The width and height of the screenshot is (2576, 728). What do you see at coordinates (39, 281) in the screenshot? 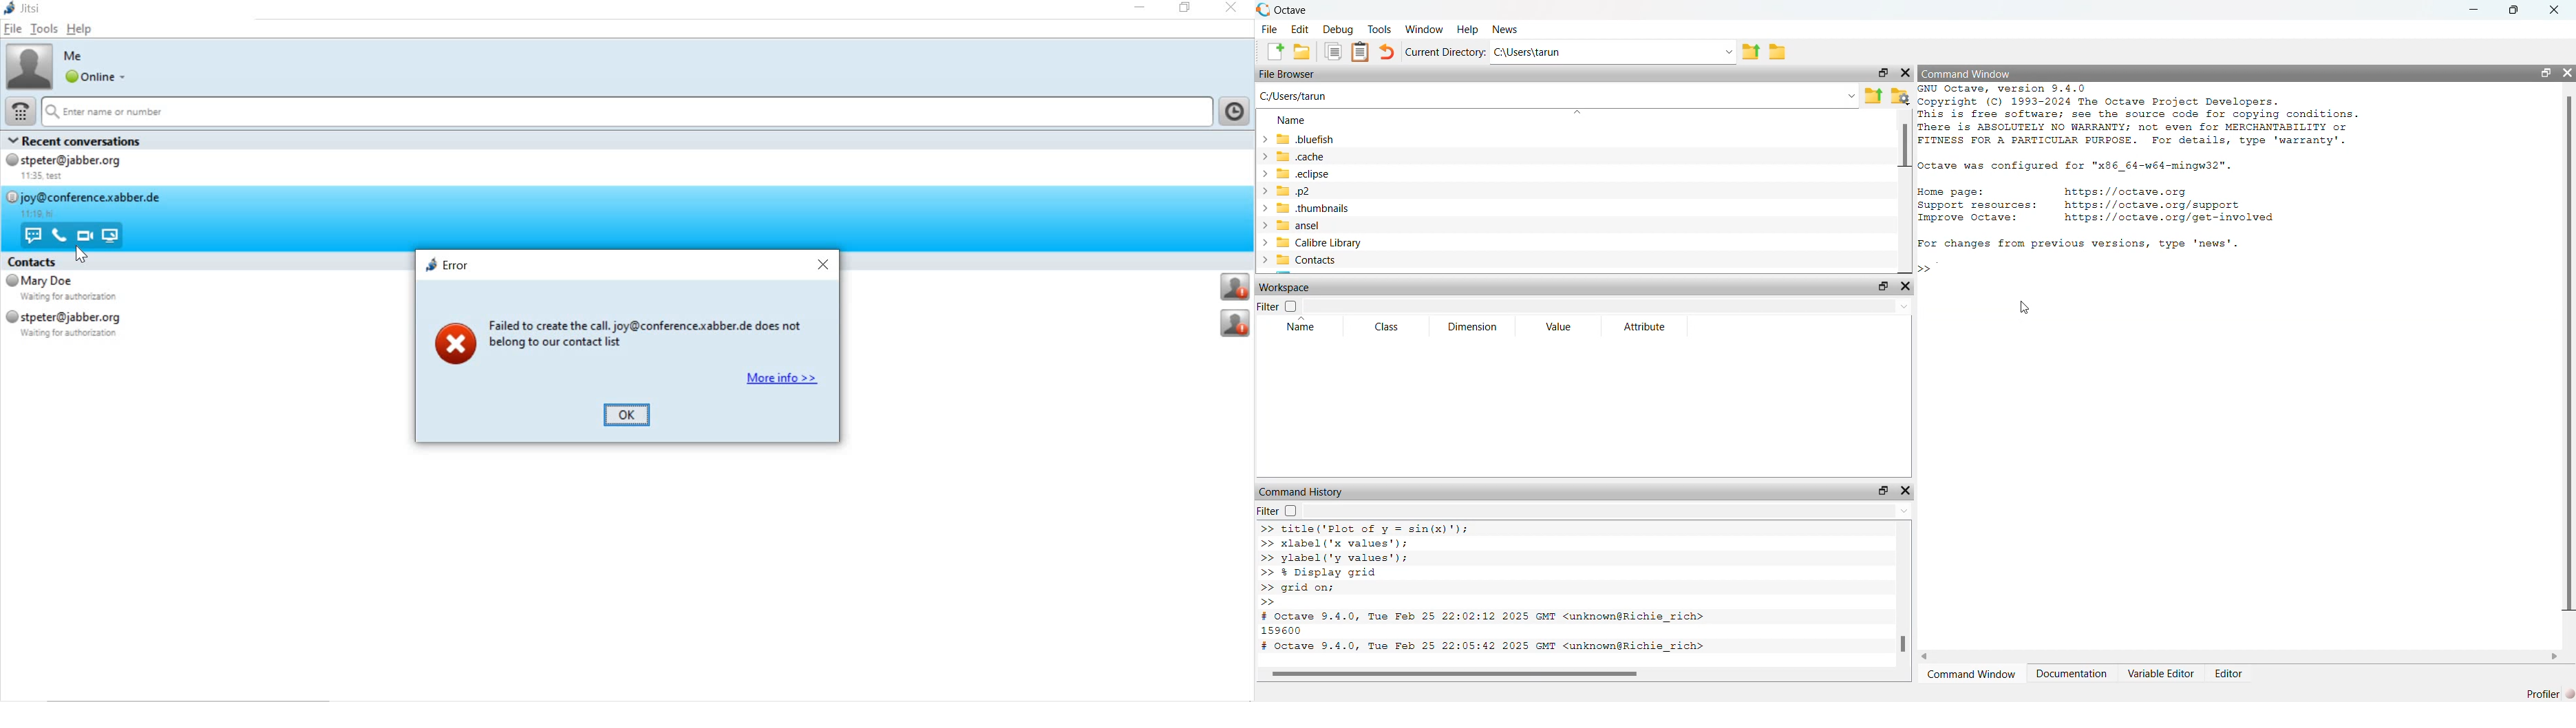
I see `Mary Doe` at bounding box center [39, 281].